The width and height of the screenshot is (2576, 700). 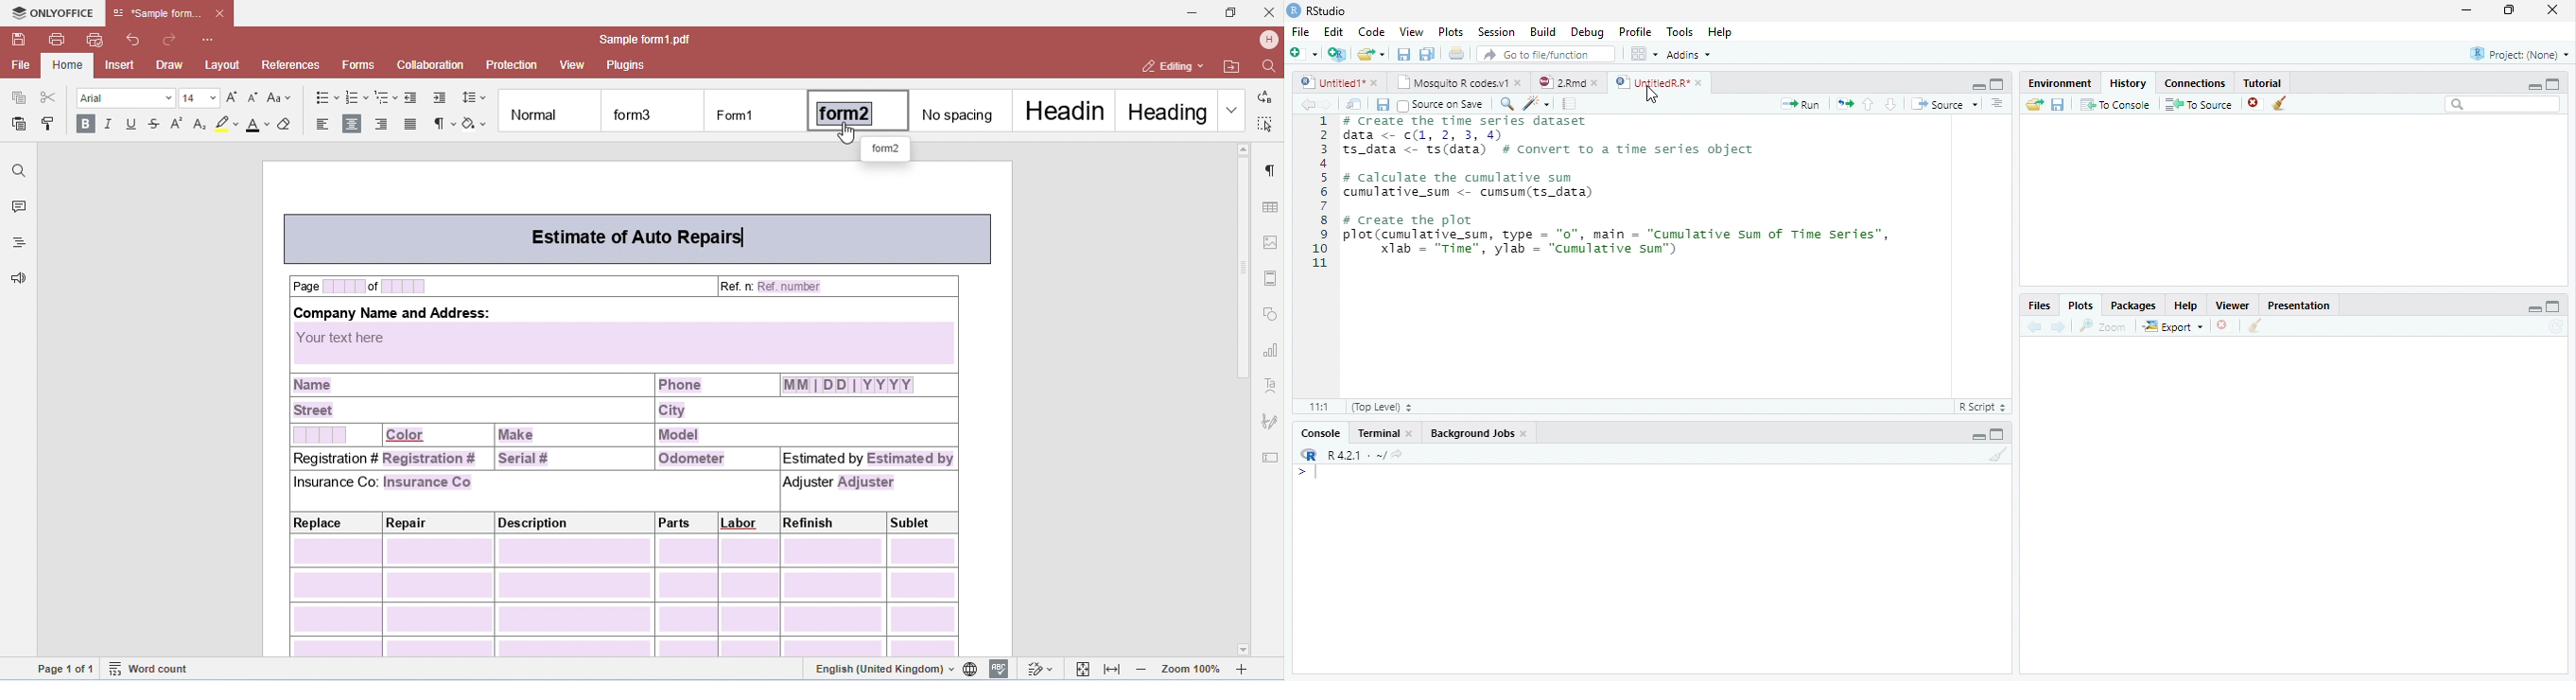 I want to click on Session, so click(x=1496, y=32).